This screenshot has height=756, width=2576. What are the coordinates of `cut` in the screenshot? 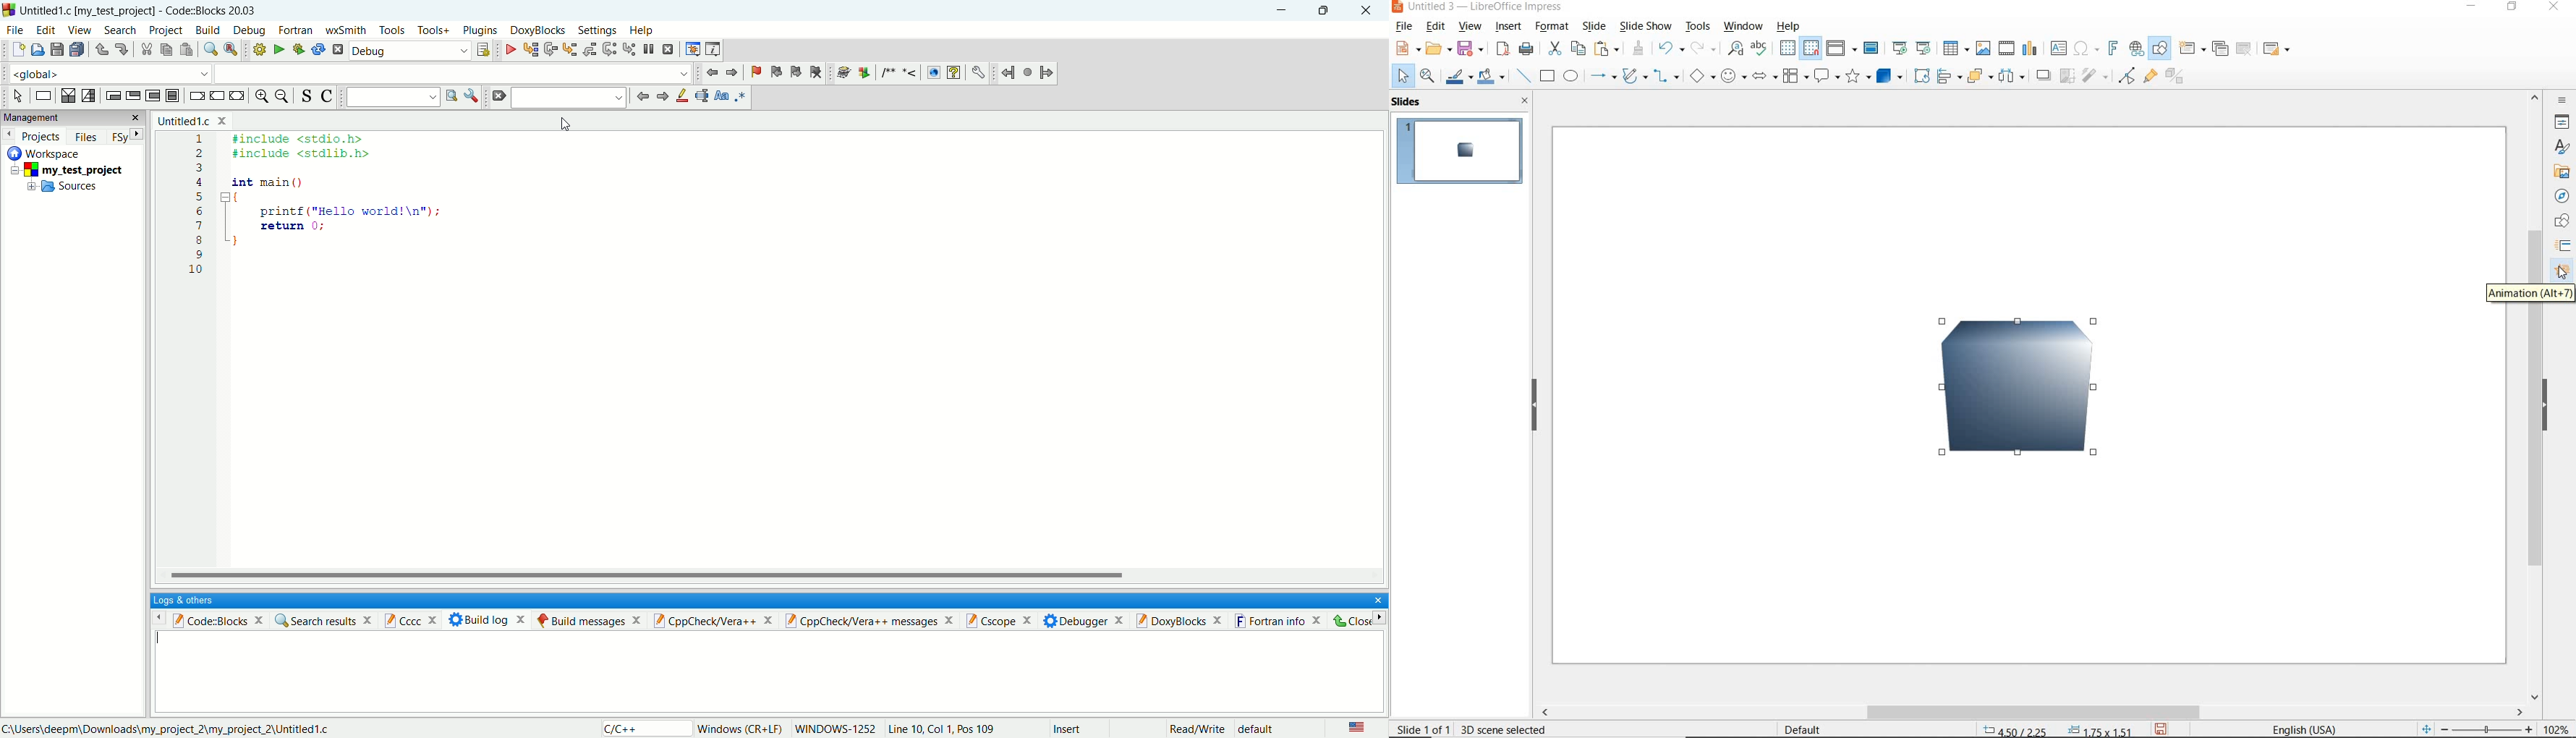 It's located at (143, 50).